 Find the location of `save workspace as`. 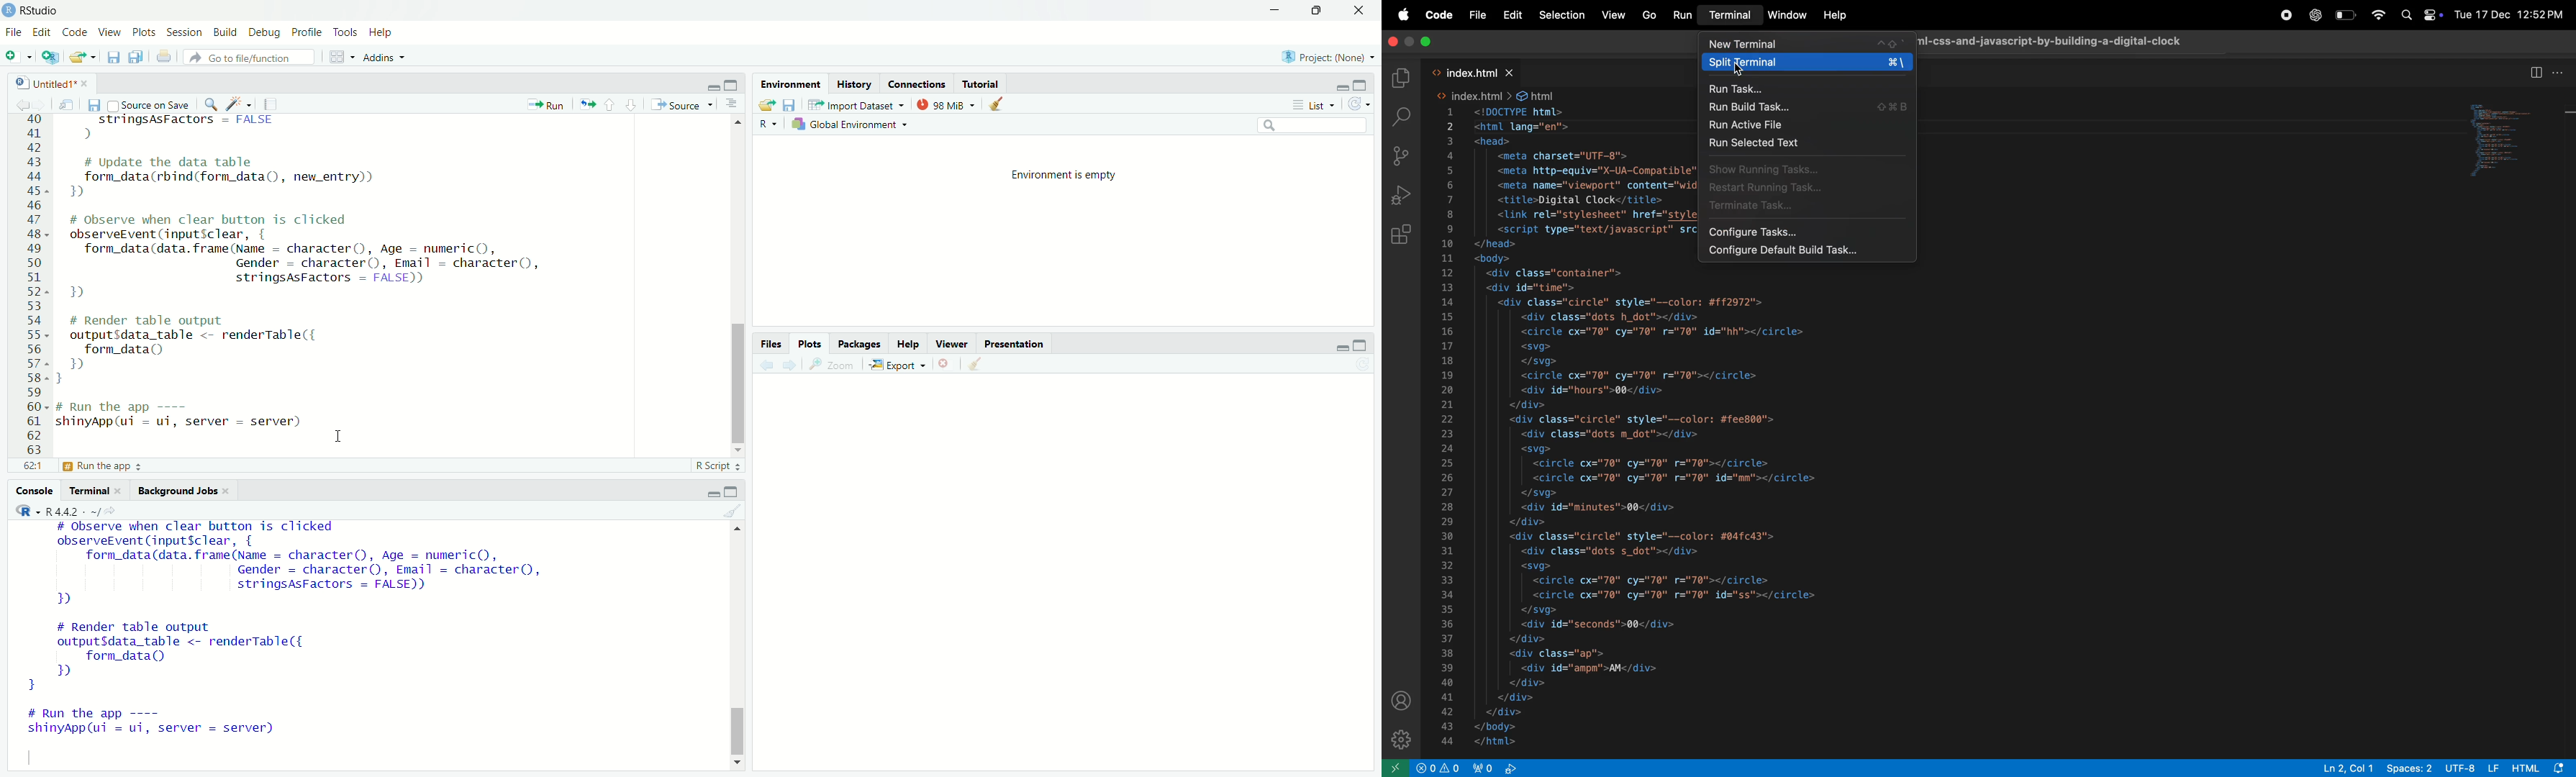

save workspace as is located at coordinates (788, 104).